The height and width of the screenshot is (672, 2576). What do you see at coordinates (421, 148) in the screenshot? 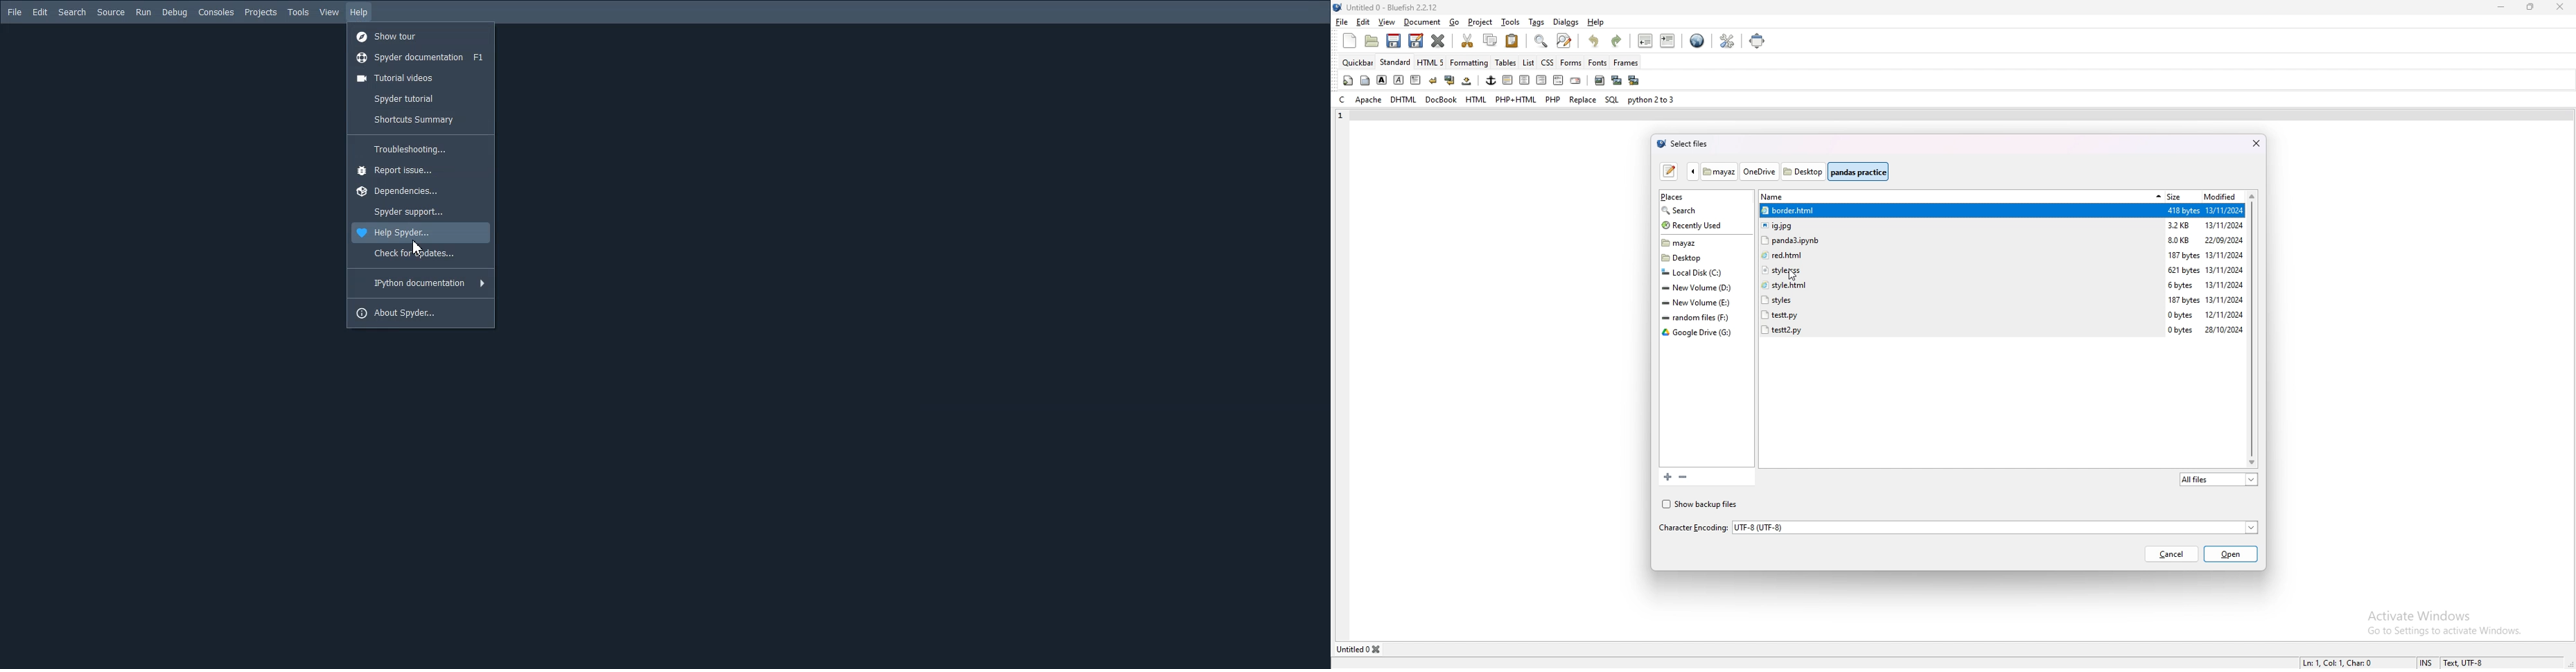
I see `Troubleshooting` at bounding box center [421, 148].